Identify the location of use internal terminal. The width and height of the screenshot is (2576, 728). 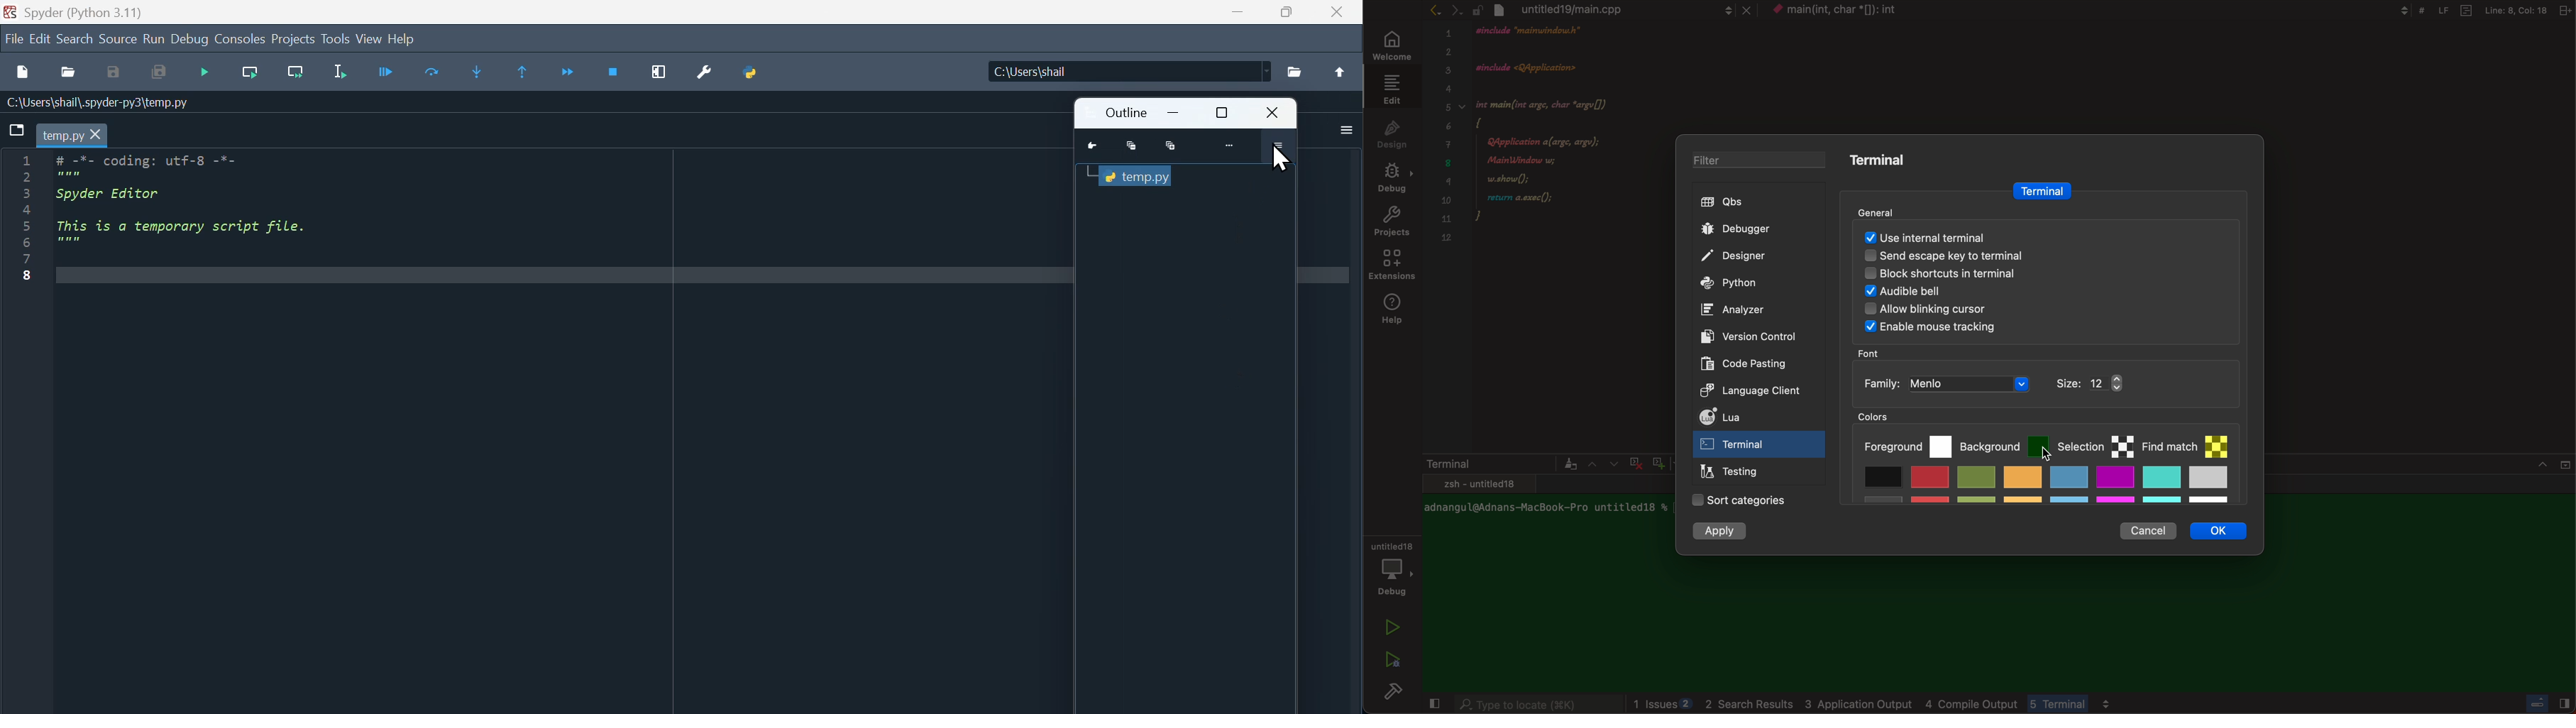
(2040, 236).